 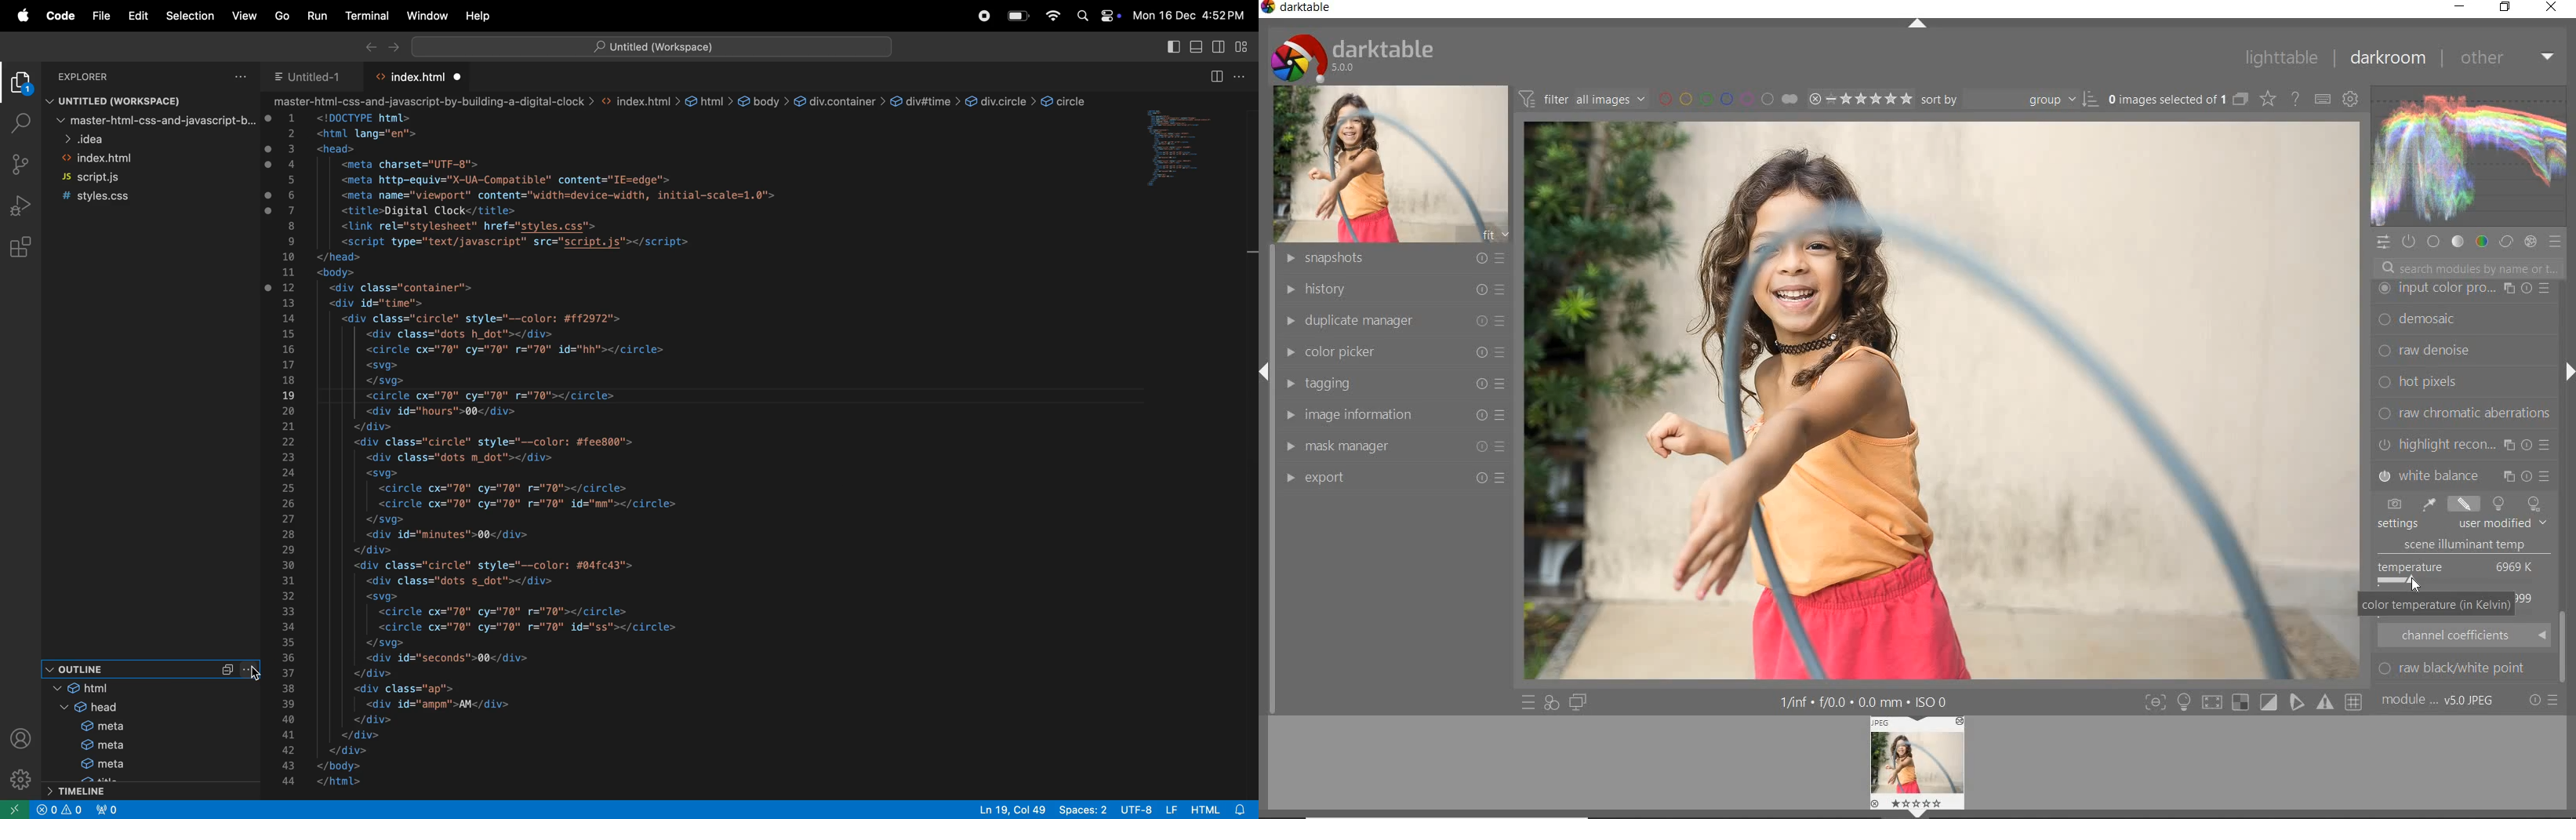 What do you see at coordinates (2557, 245) in the screenshot?
I see `preset` at bounding box center [2557, 245].